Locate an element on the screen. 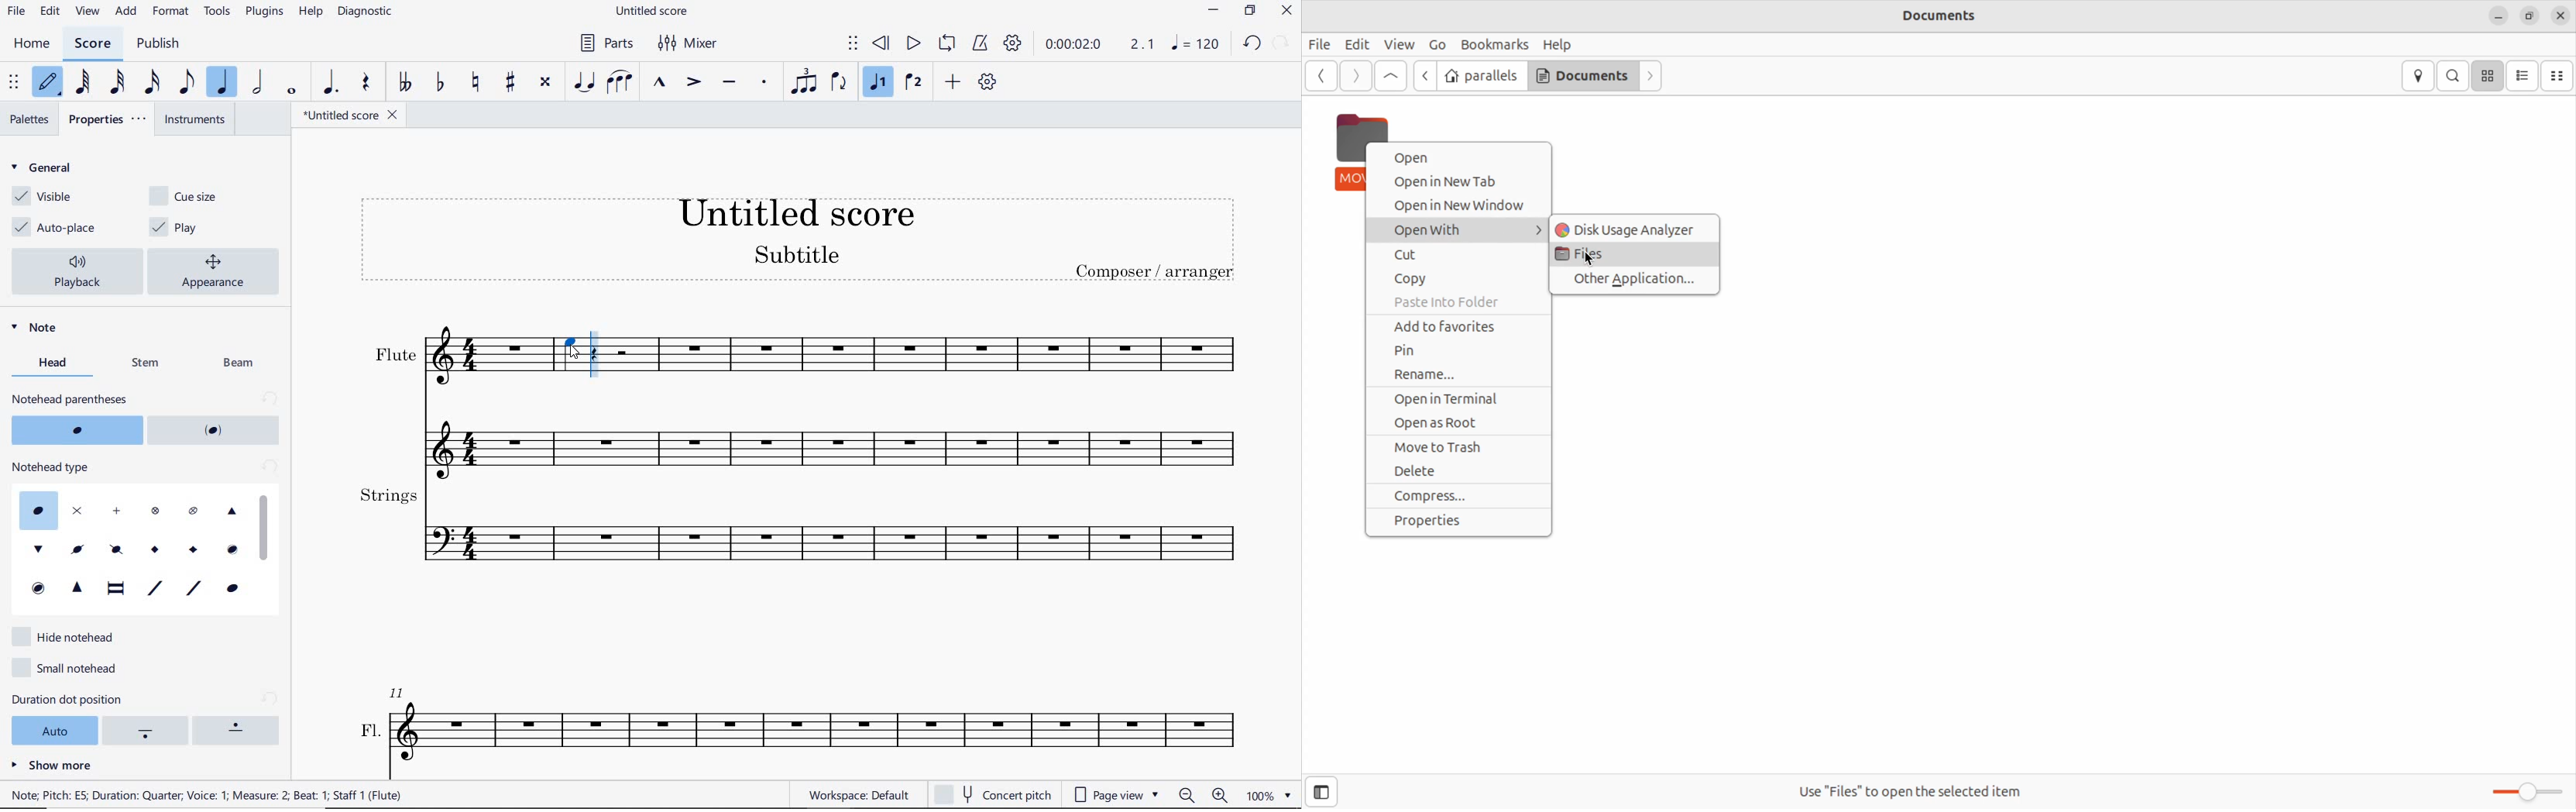  HALF NOTE is located at coordinates (259, 83).